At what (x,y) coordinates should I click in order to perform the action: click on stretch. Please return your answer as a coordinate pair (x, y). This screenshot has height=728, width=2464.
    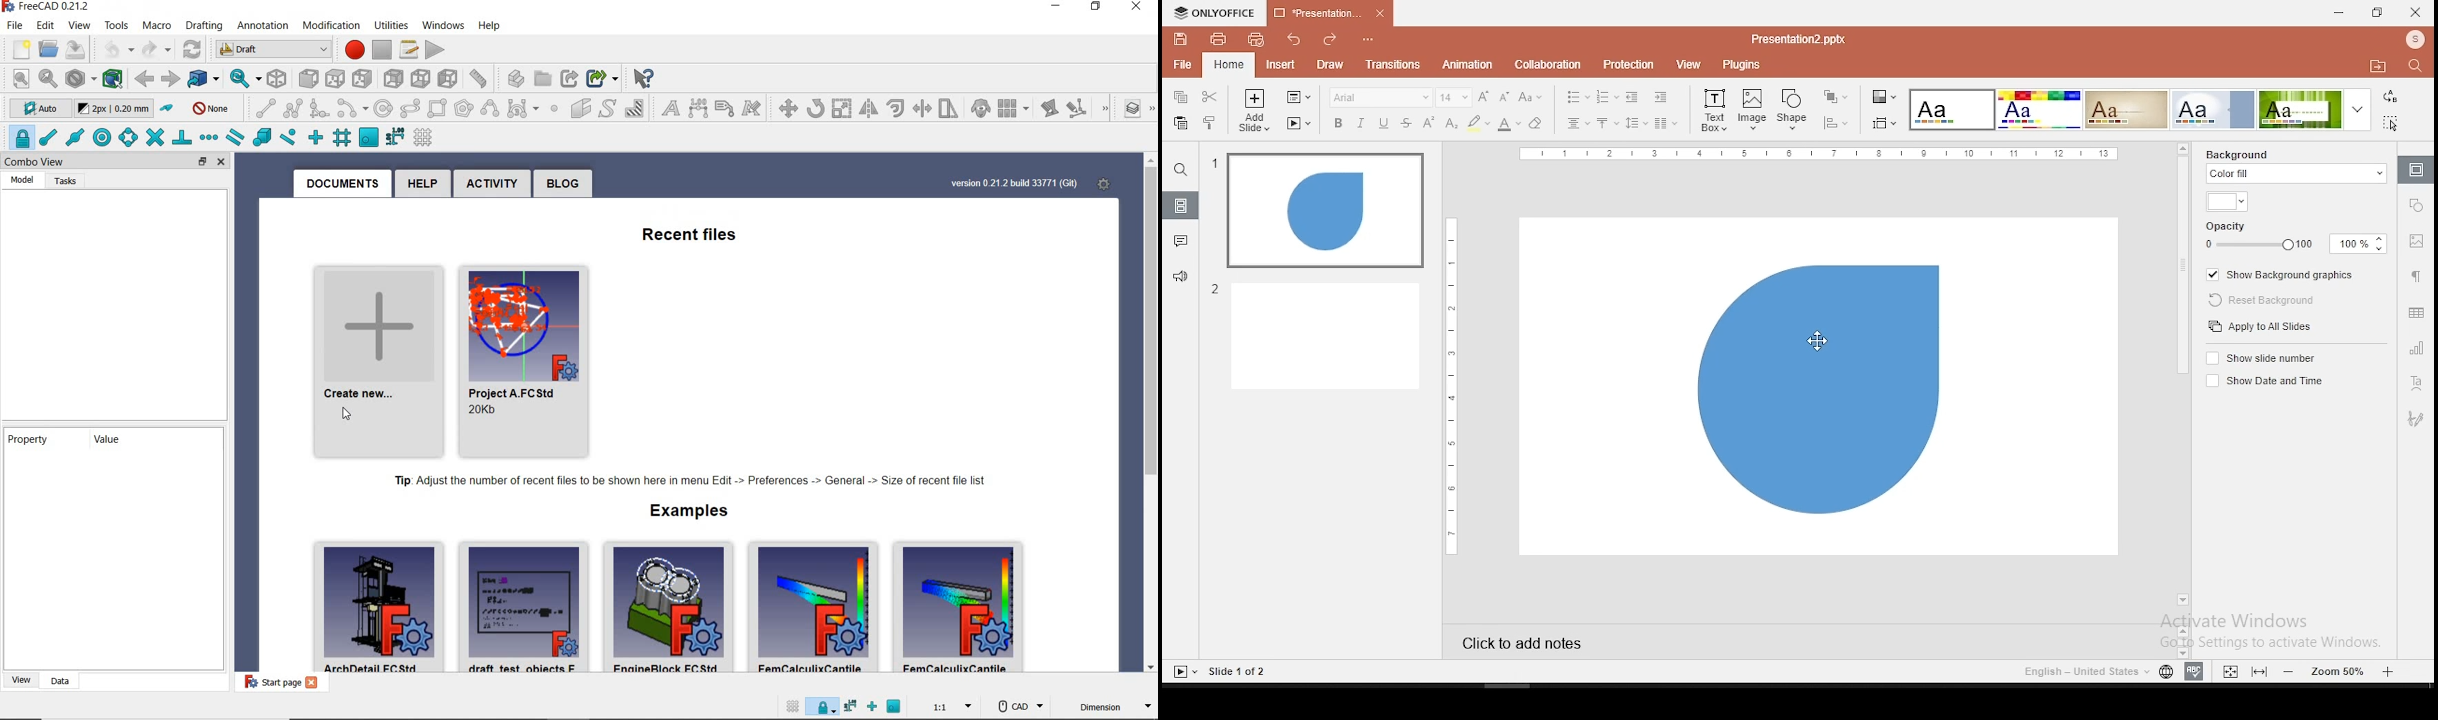
    Looking at the image, I should click on (949, 108).